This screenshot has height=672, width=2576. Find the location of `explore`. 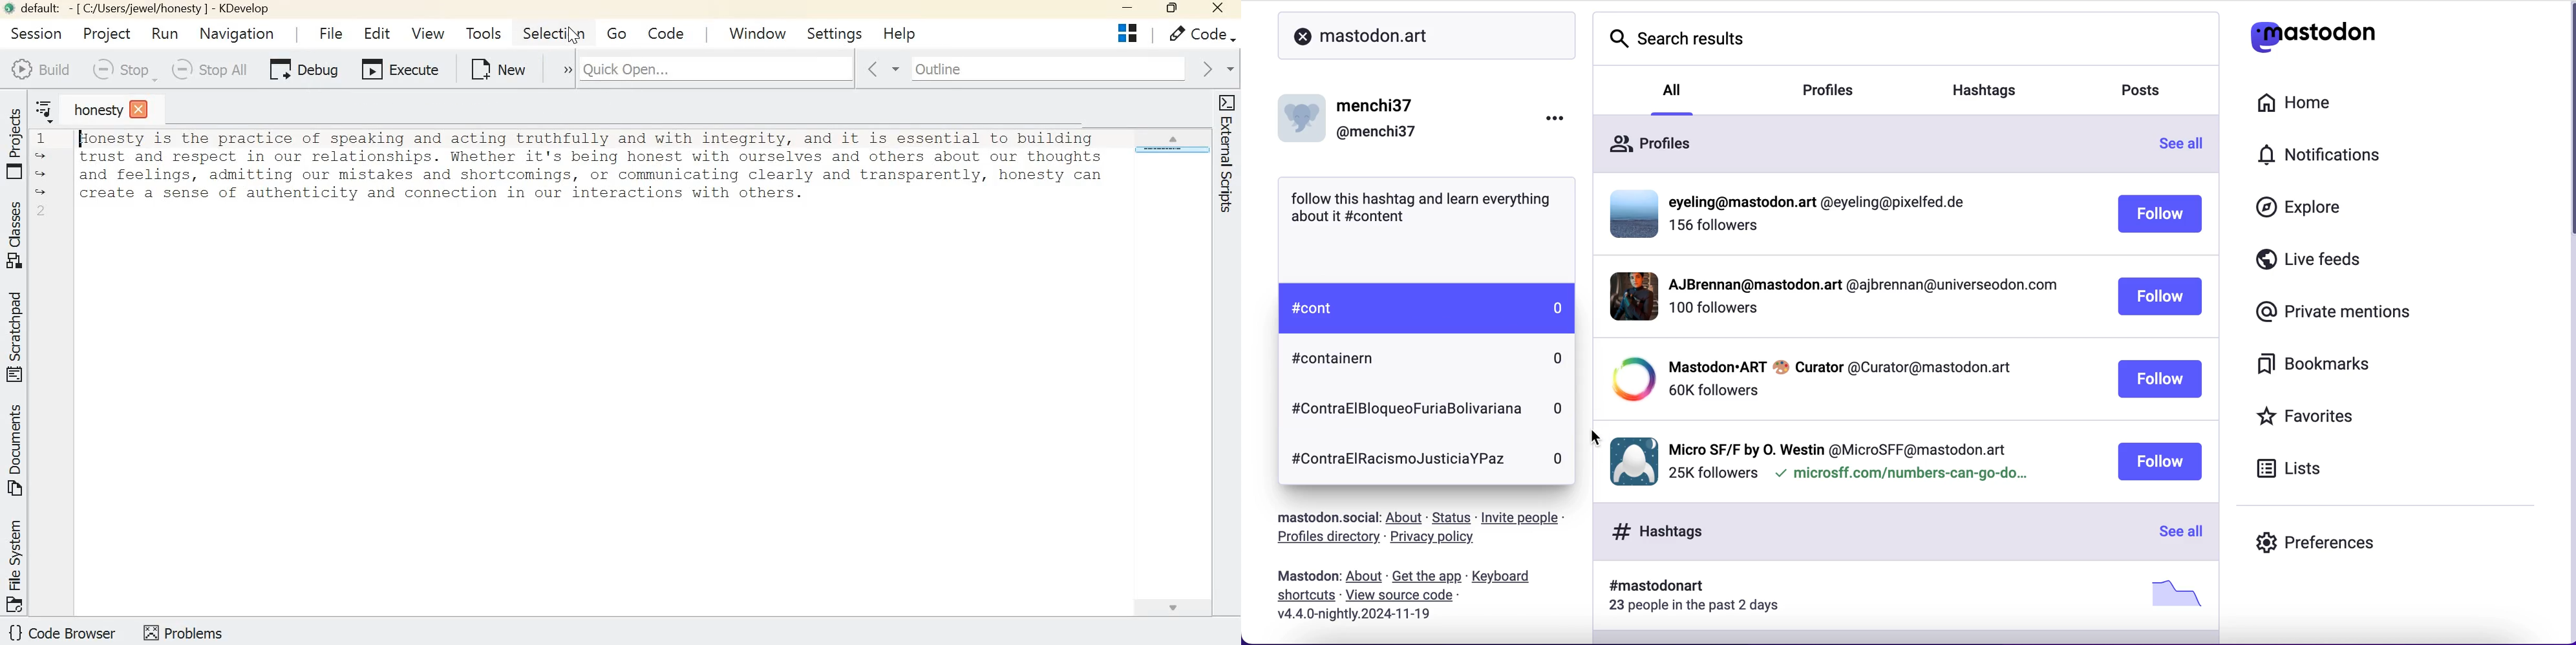

explore is located at coordinates (2302, 212).